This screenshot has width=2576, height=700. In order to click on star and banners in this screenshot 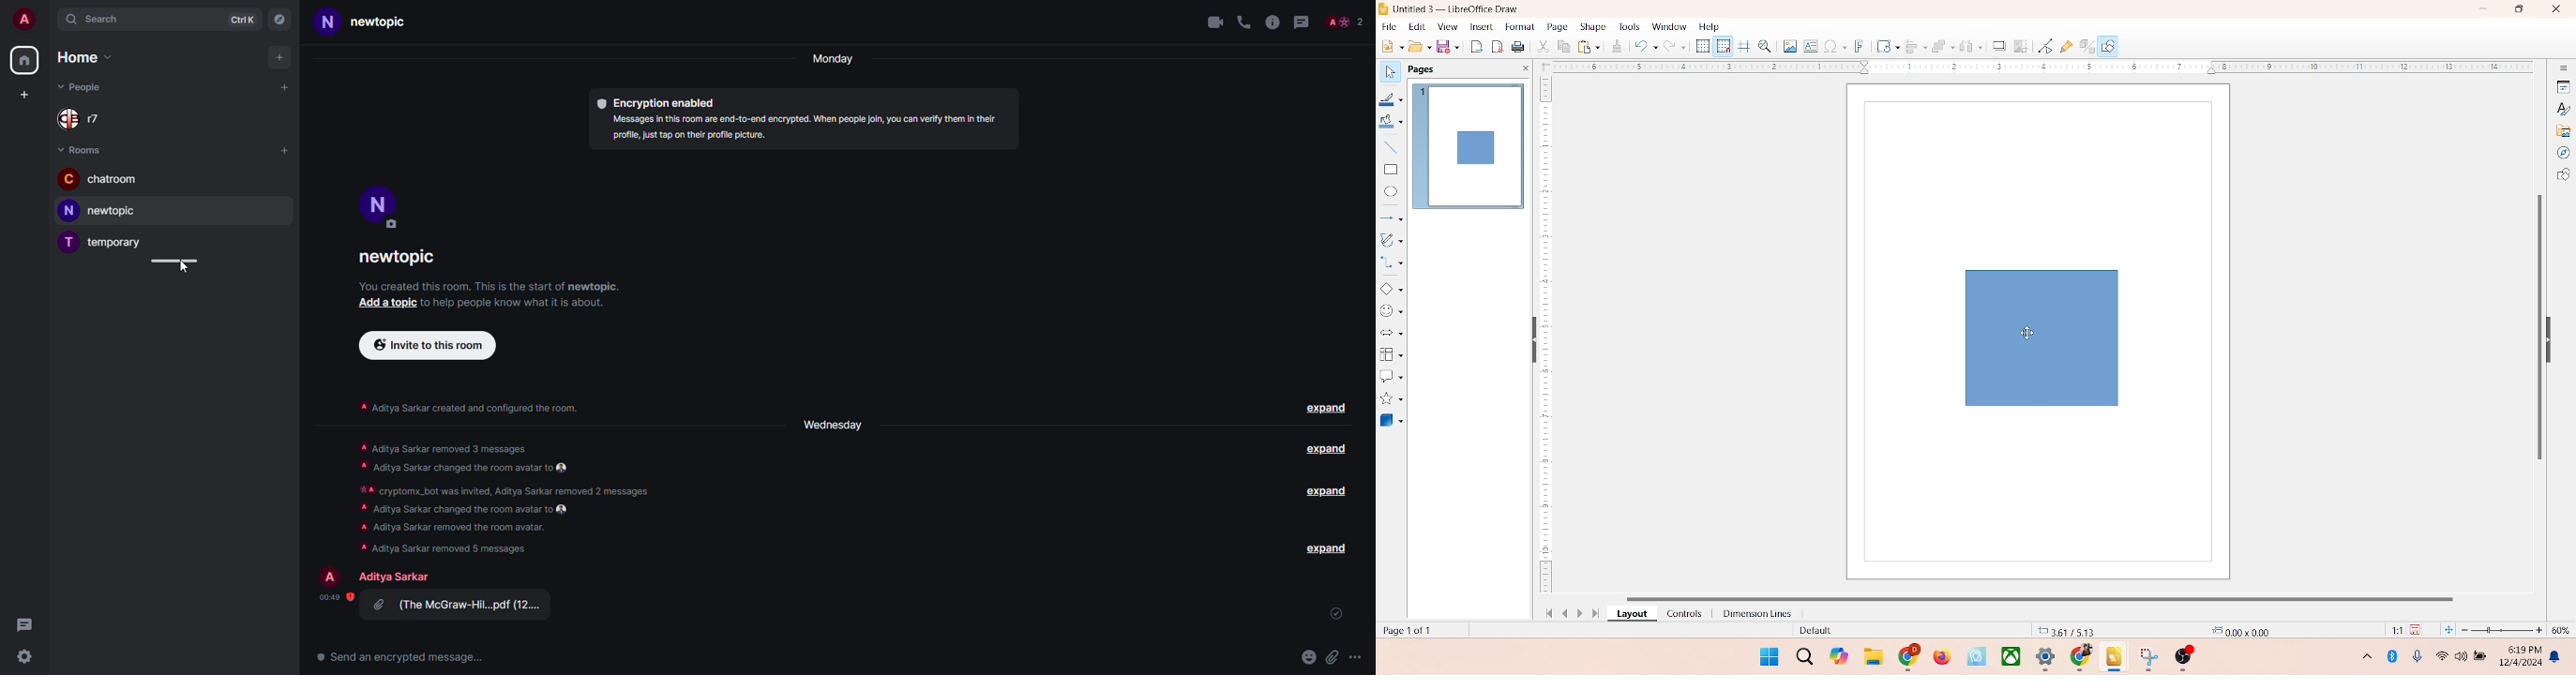, I will do `click(1393, 398)`.